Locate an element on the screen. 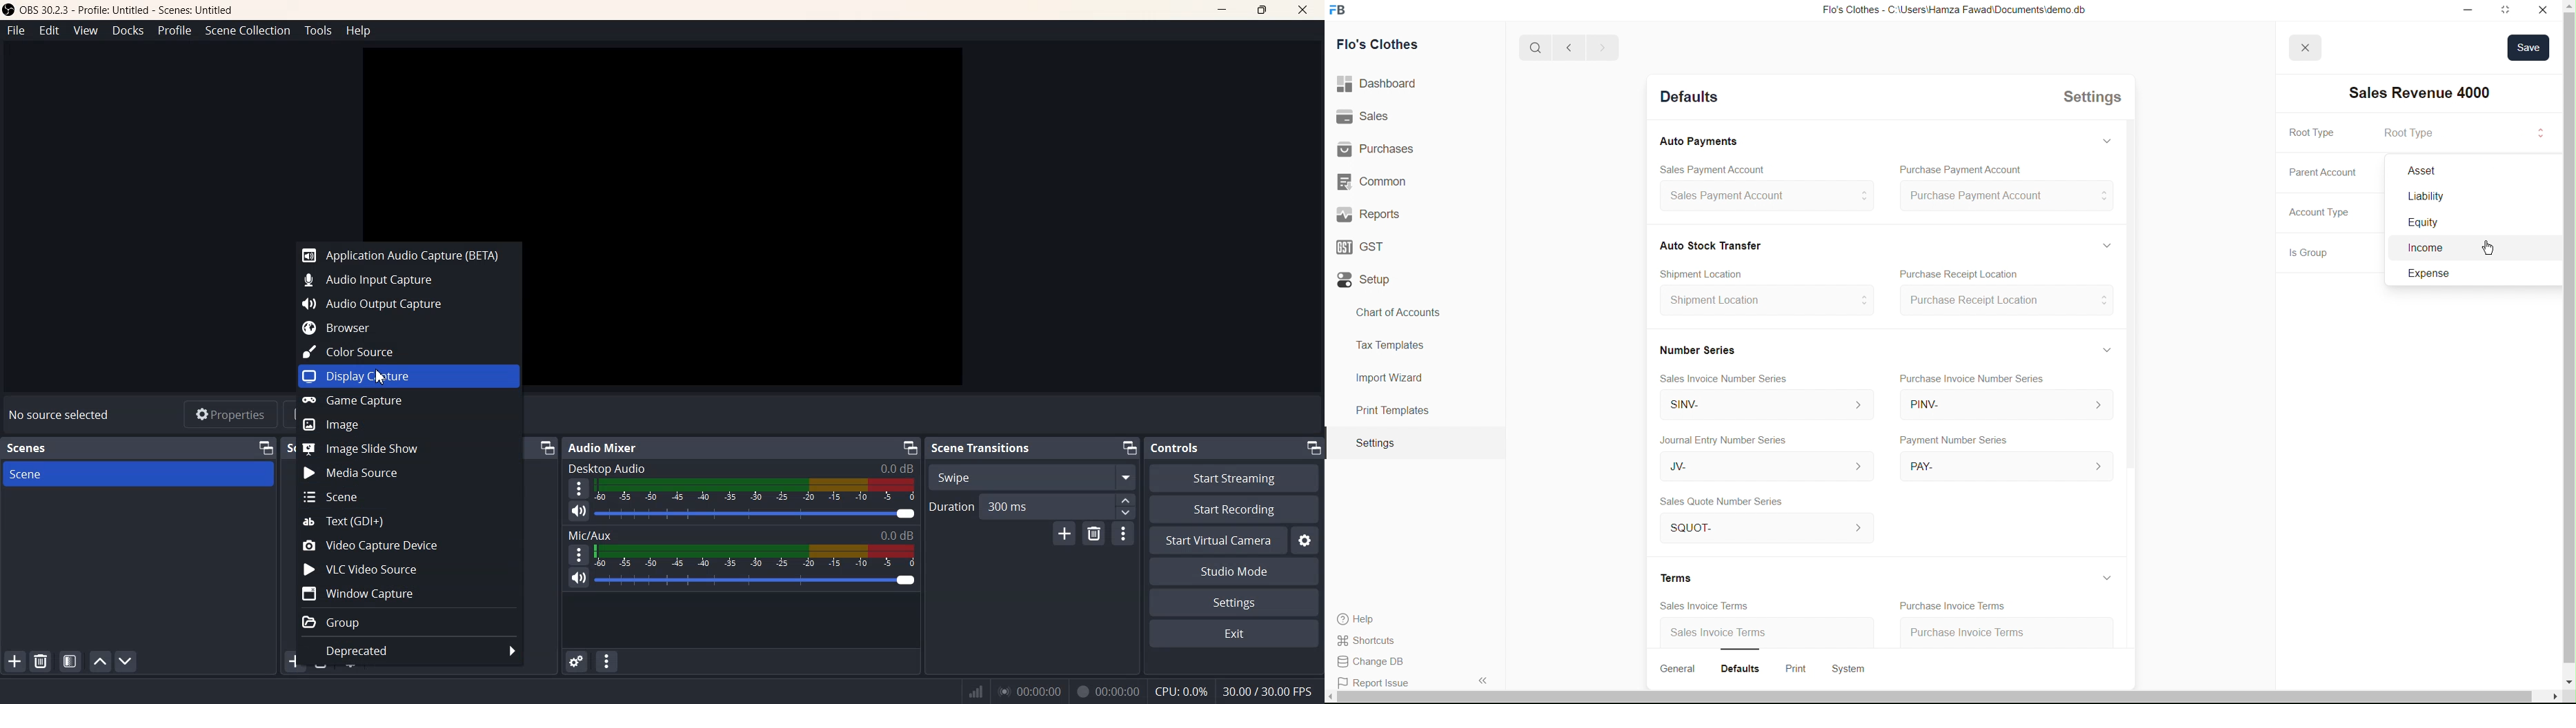  Back is located at coordinates (1565, 48).